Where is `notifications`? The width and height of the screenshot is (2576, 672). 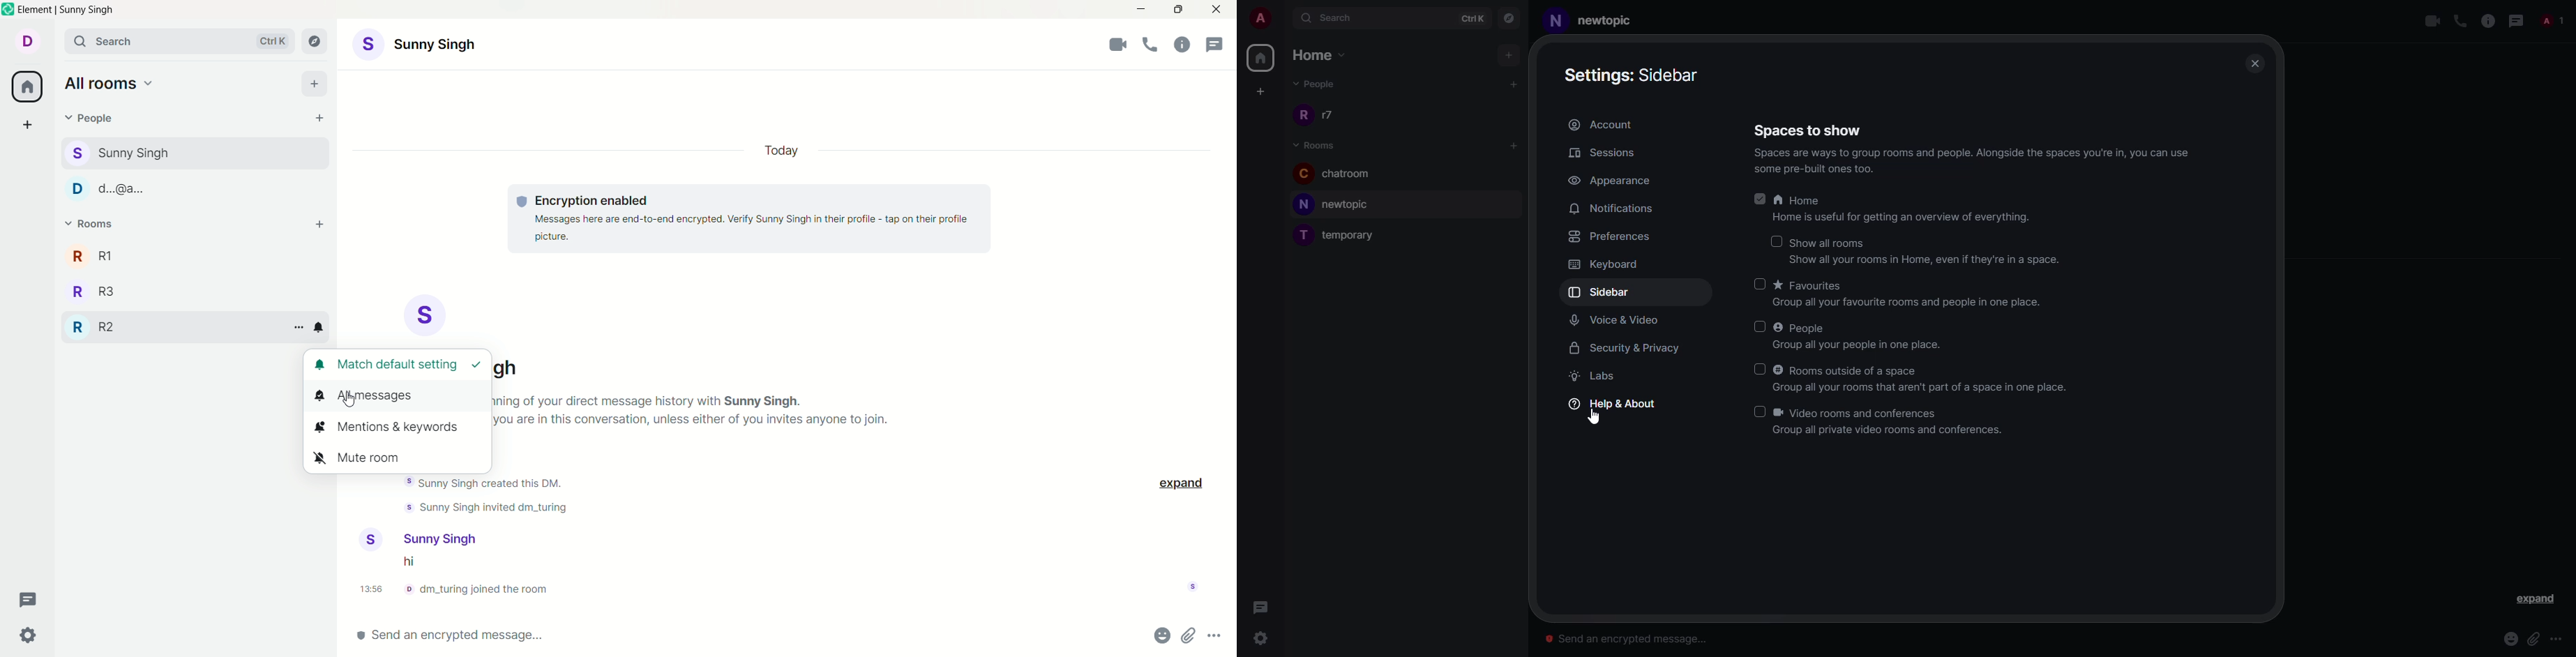 notifications is located at coordinates (1615, 208).